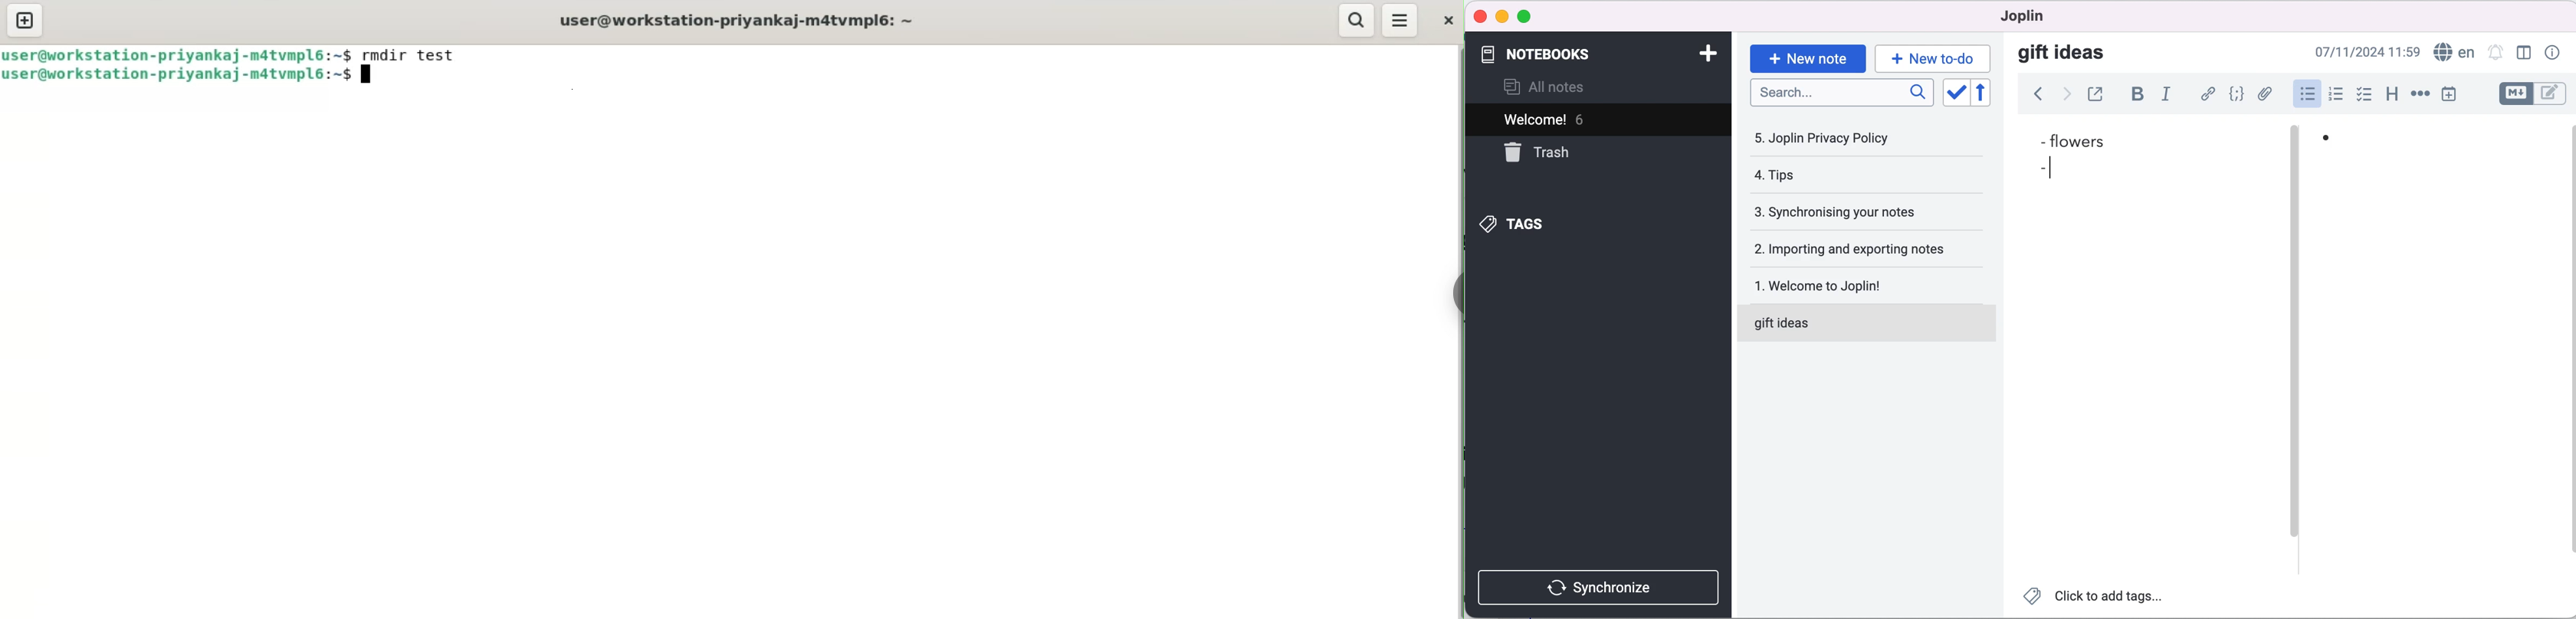  I want to click on bullet 2, so click(2048, 173).